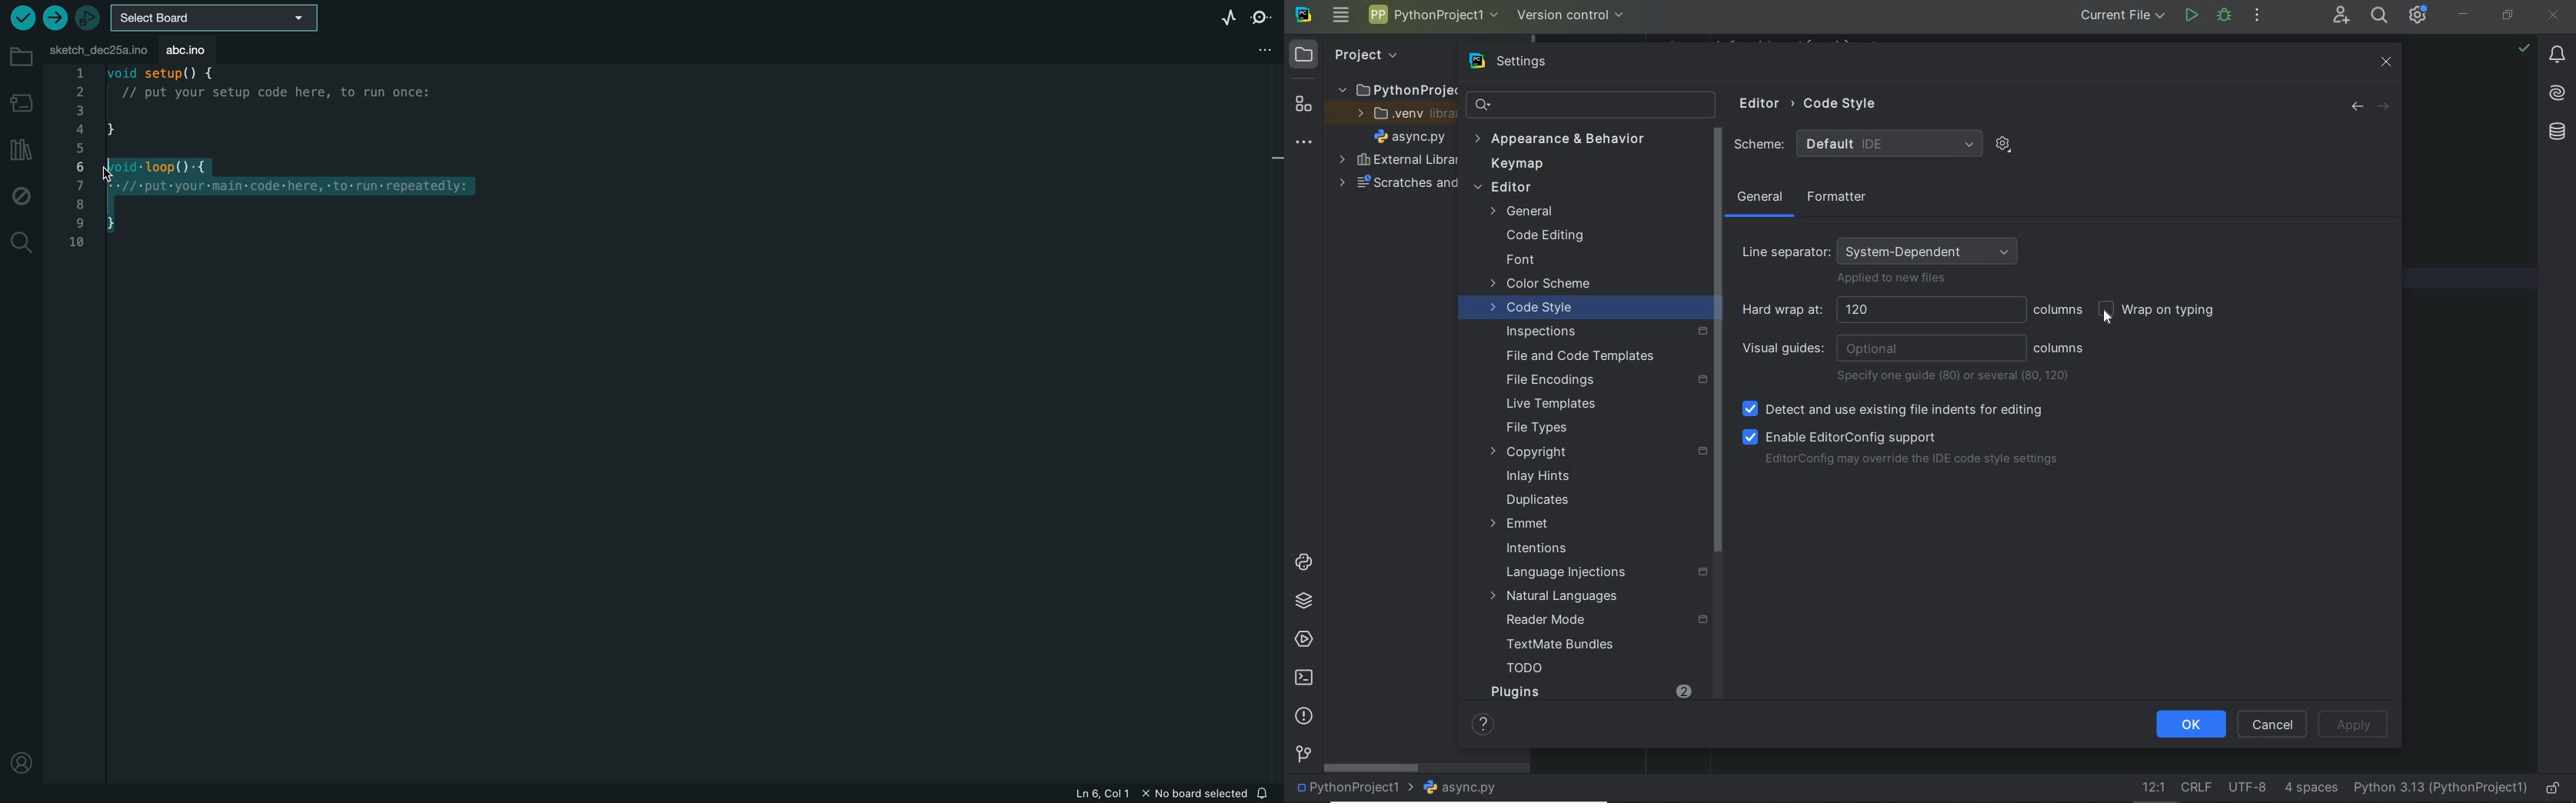  What do you see at coordinates (1894, 410) in the screenshot?
I see `Detect and use existing file indents for editing` at bounding box center [1894, 410].